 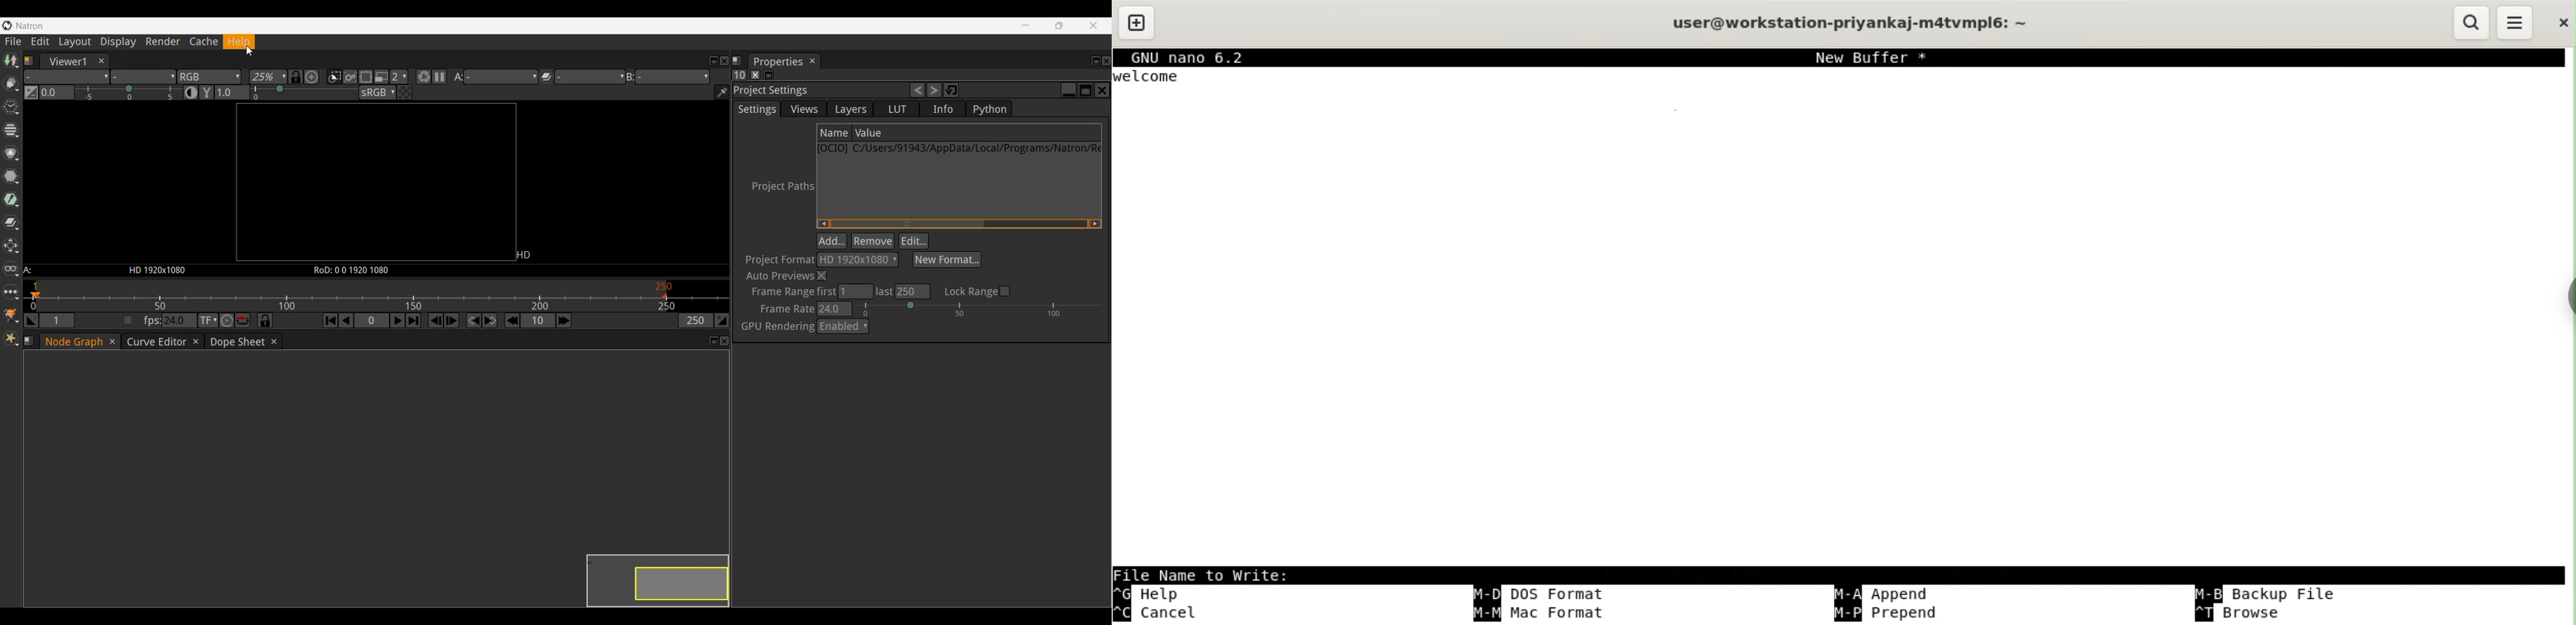 What do you see at coordinates (914, 241) in the screenshot?
I see `Edit` at bounding box center [914, 241].